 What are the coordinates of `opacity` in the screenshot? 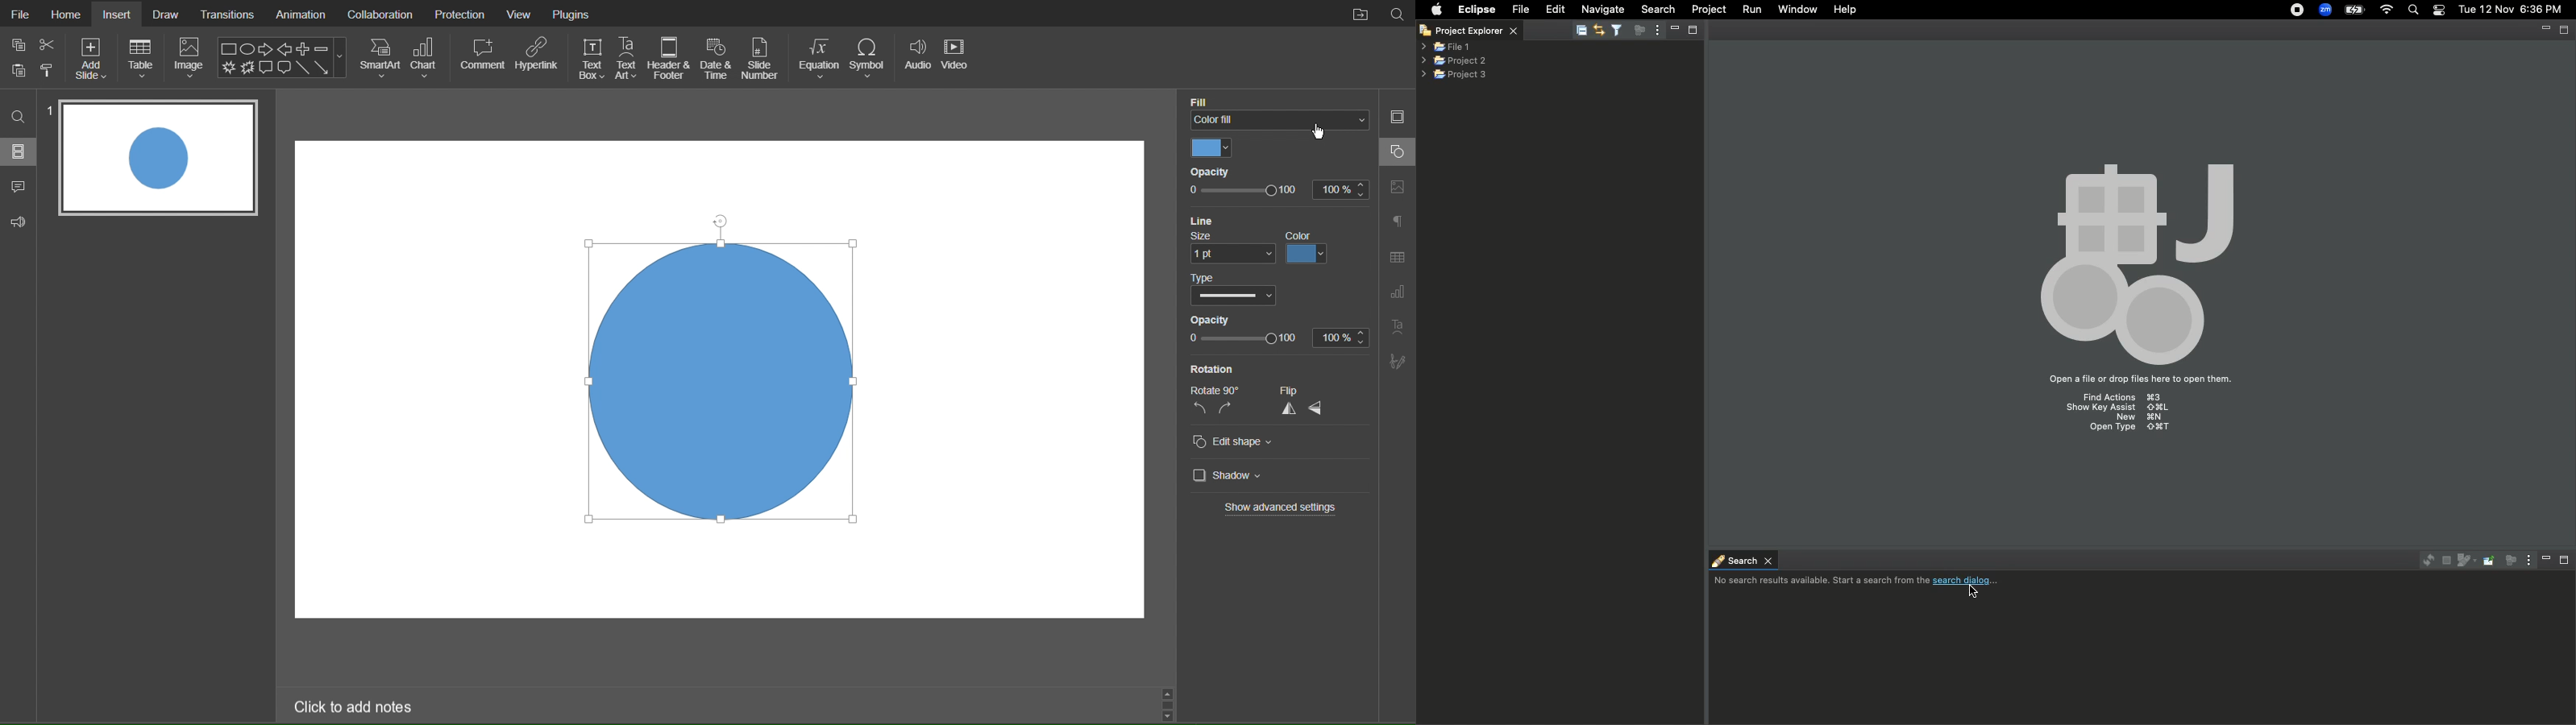 It's located at (1216, 320).